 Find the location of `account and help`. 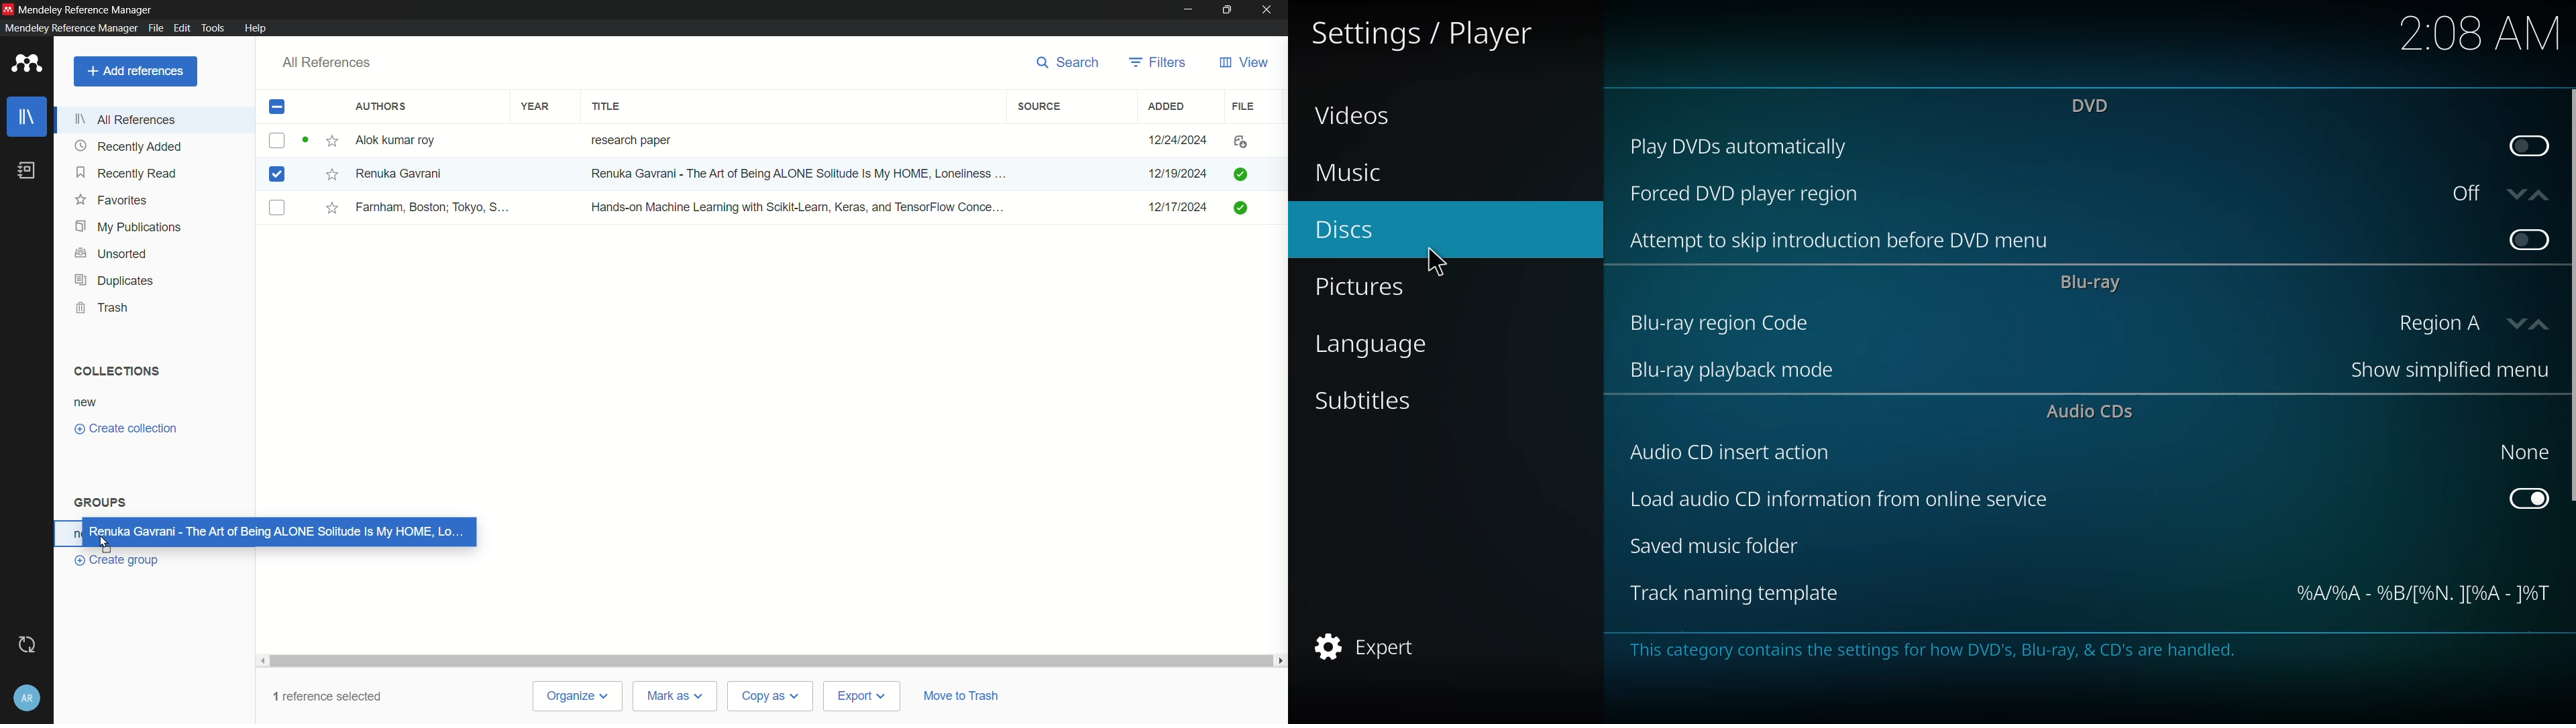

account and help is located at coordinates (27, 699).